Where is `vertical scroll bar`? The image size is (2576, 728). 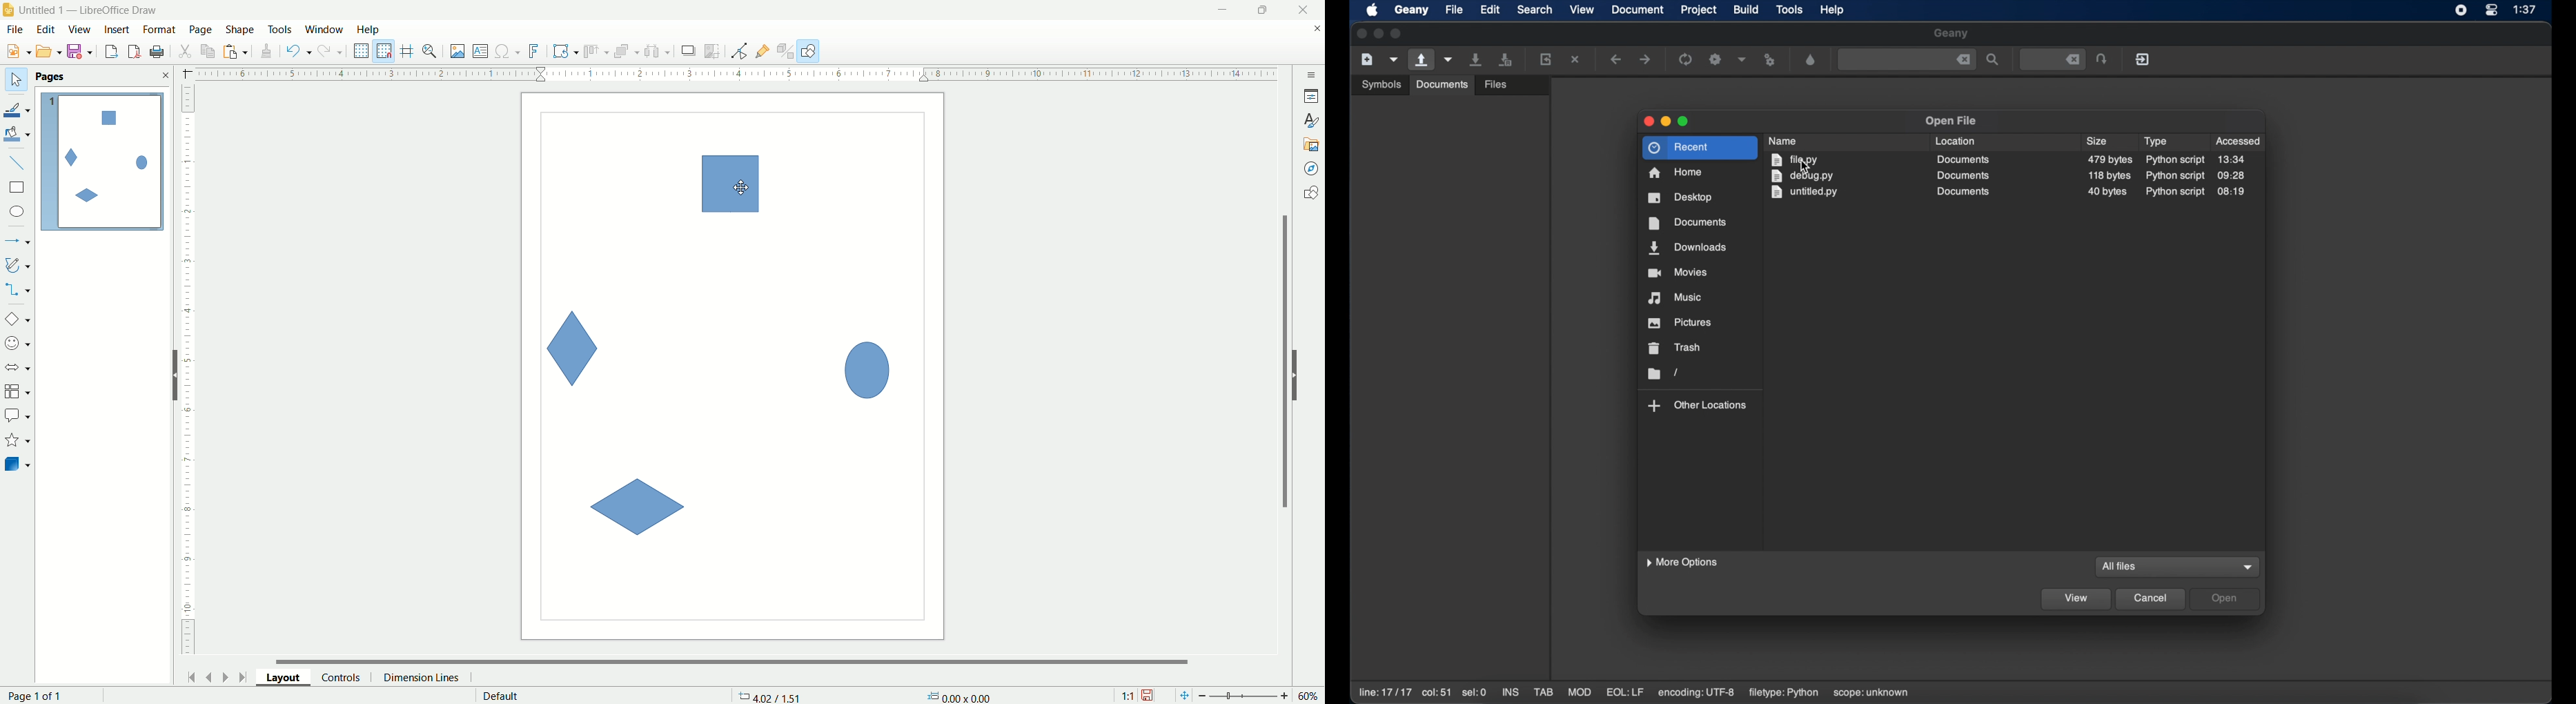
vertical scroll bar is located at coordinates (1282, 361).